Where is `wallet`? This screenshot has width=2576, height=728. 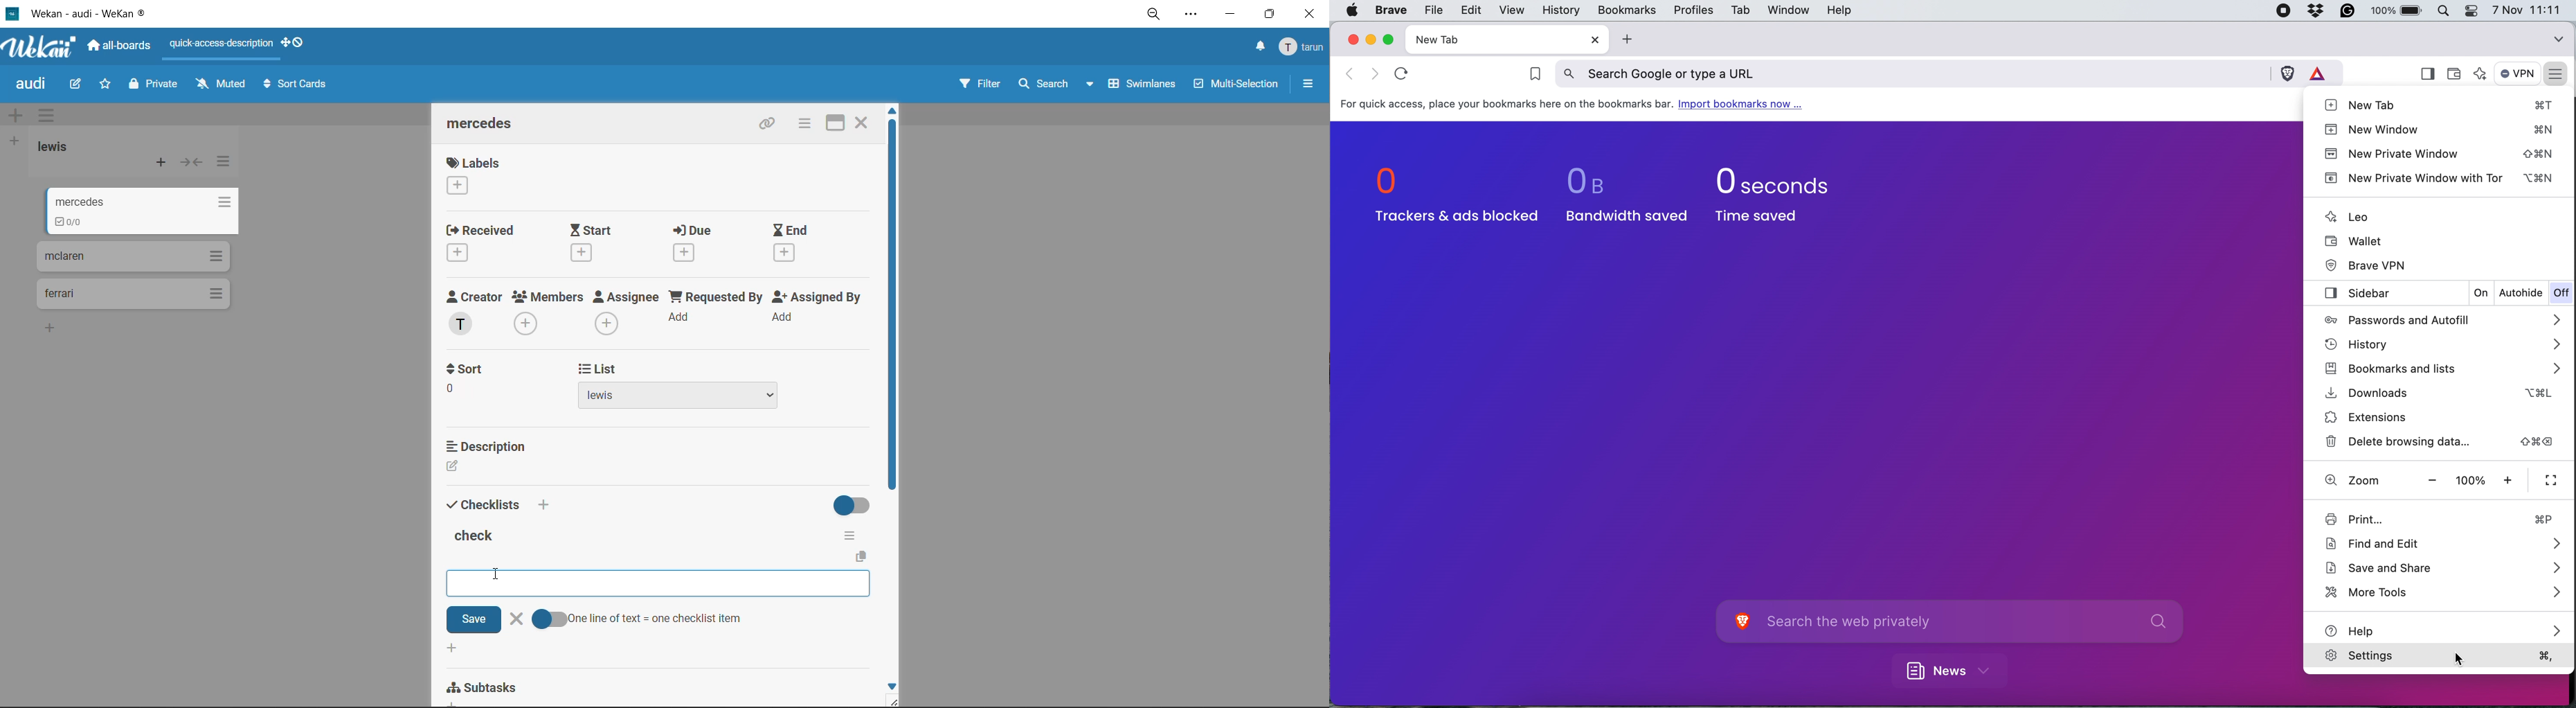
wallet is located at coordinates (2357, 240).